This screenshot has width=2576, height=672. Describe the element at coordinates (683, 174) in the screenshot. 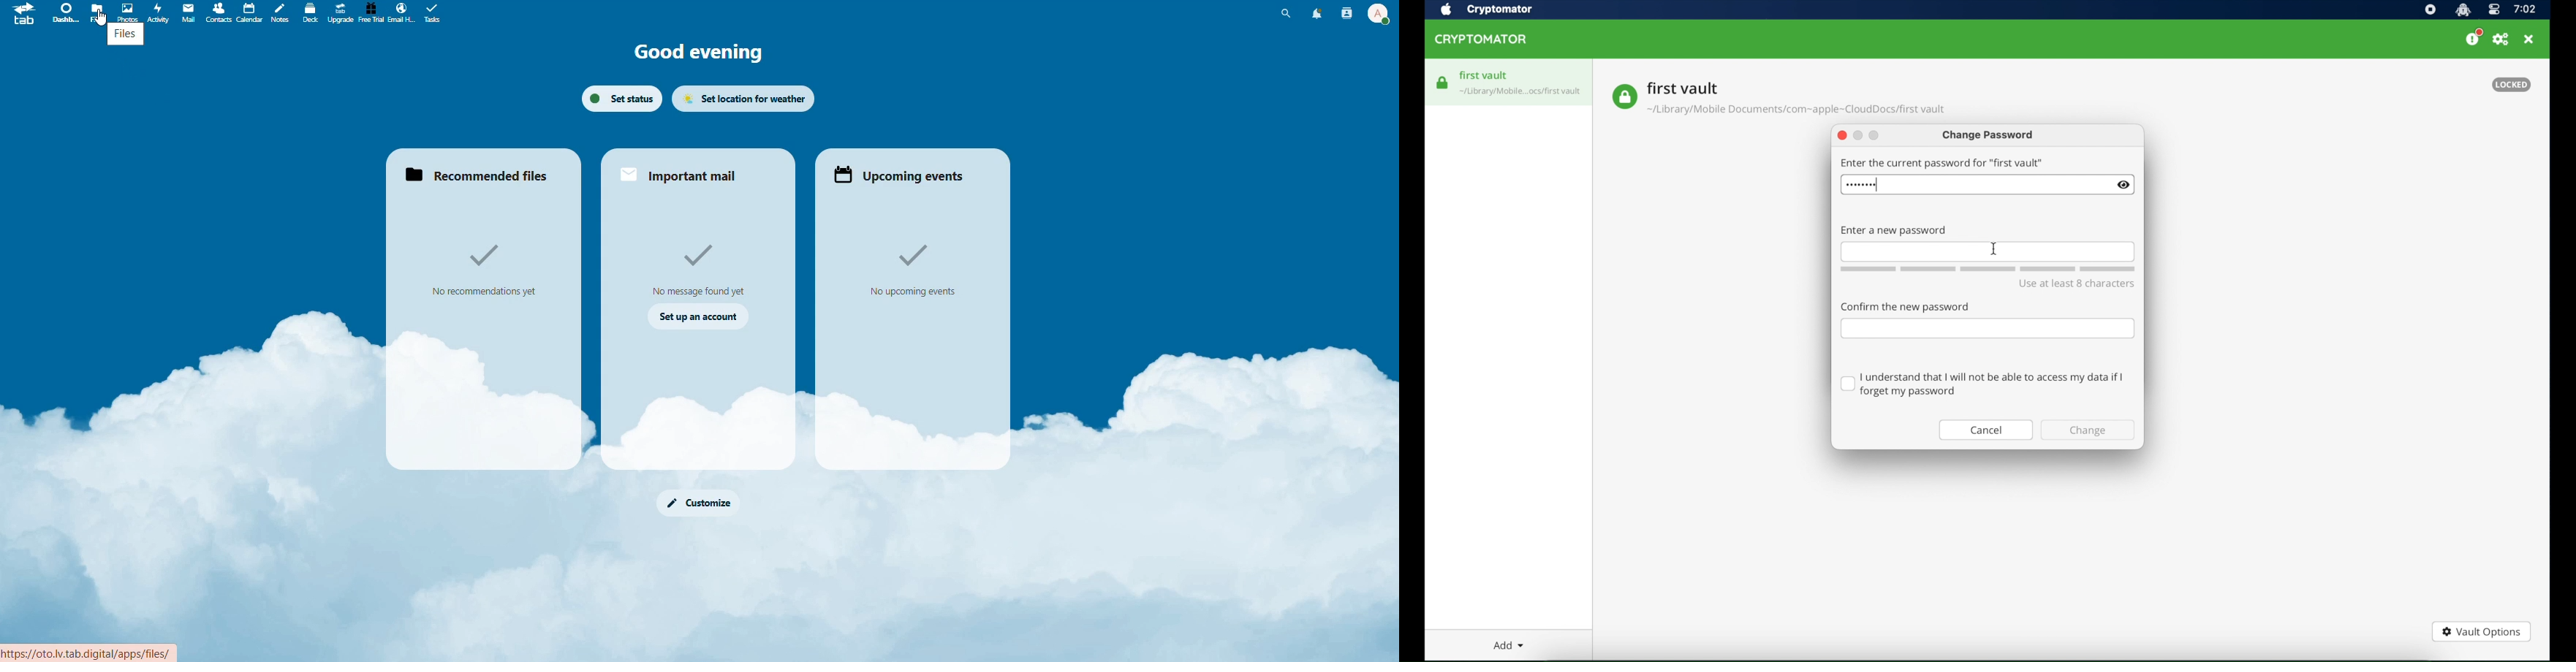

I see `Important Mail` at that location.